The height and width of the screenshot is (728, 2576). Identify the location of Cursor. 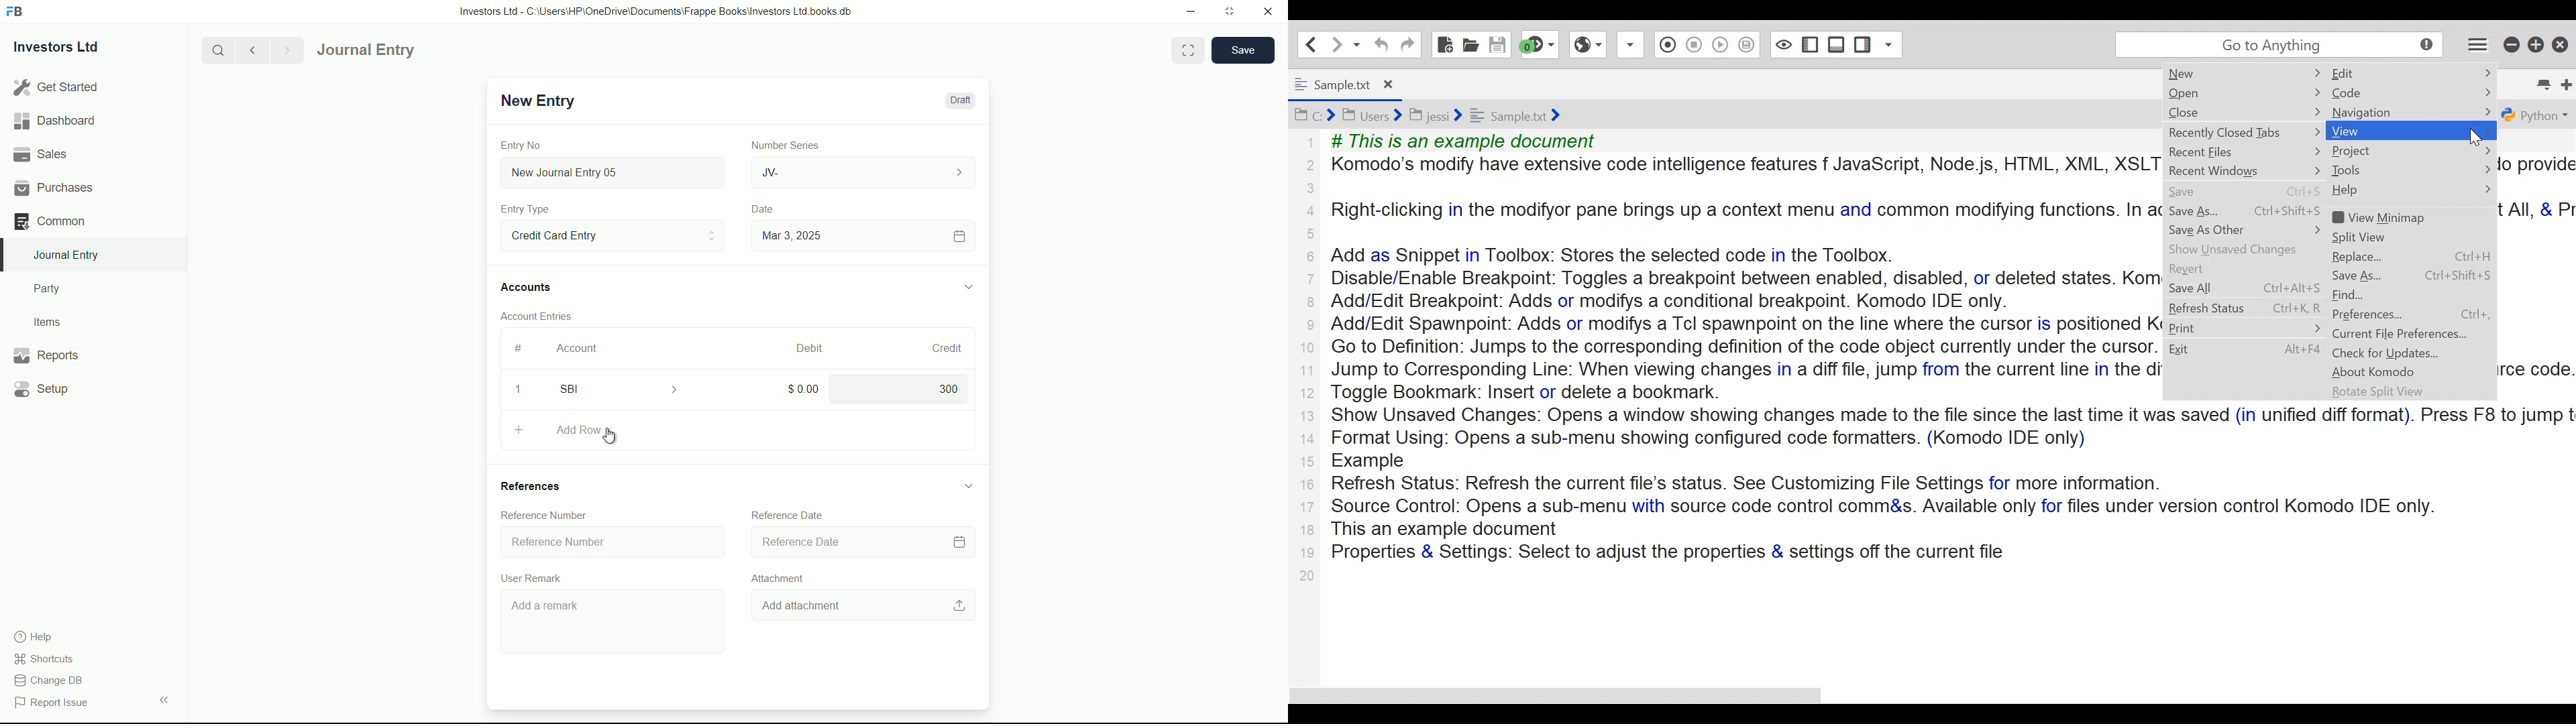
(2480, 137).